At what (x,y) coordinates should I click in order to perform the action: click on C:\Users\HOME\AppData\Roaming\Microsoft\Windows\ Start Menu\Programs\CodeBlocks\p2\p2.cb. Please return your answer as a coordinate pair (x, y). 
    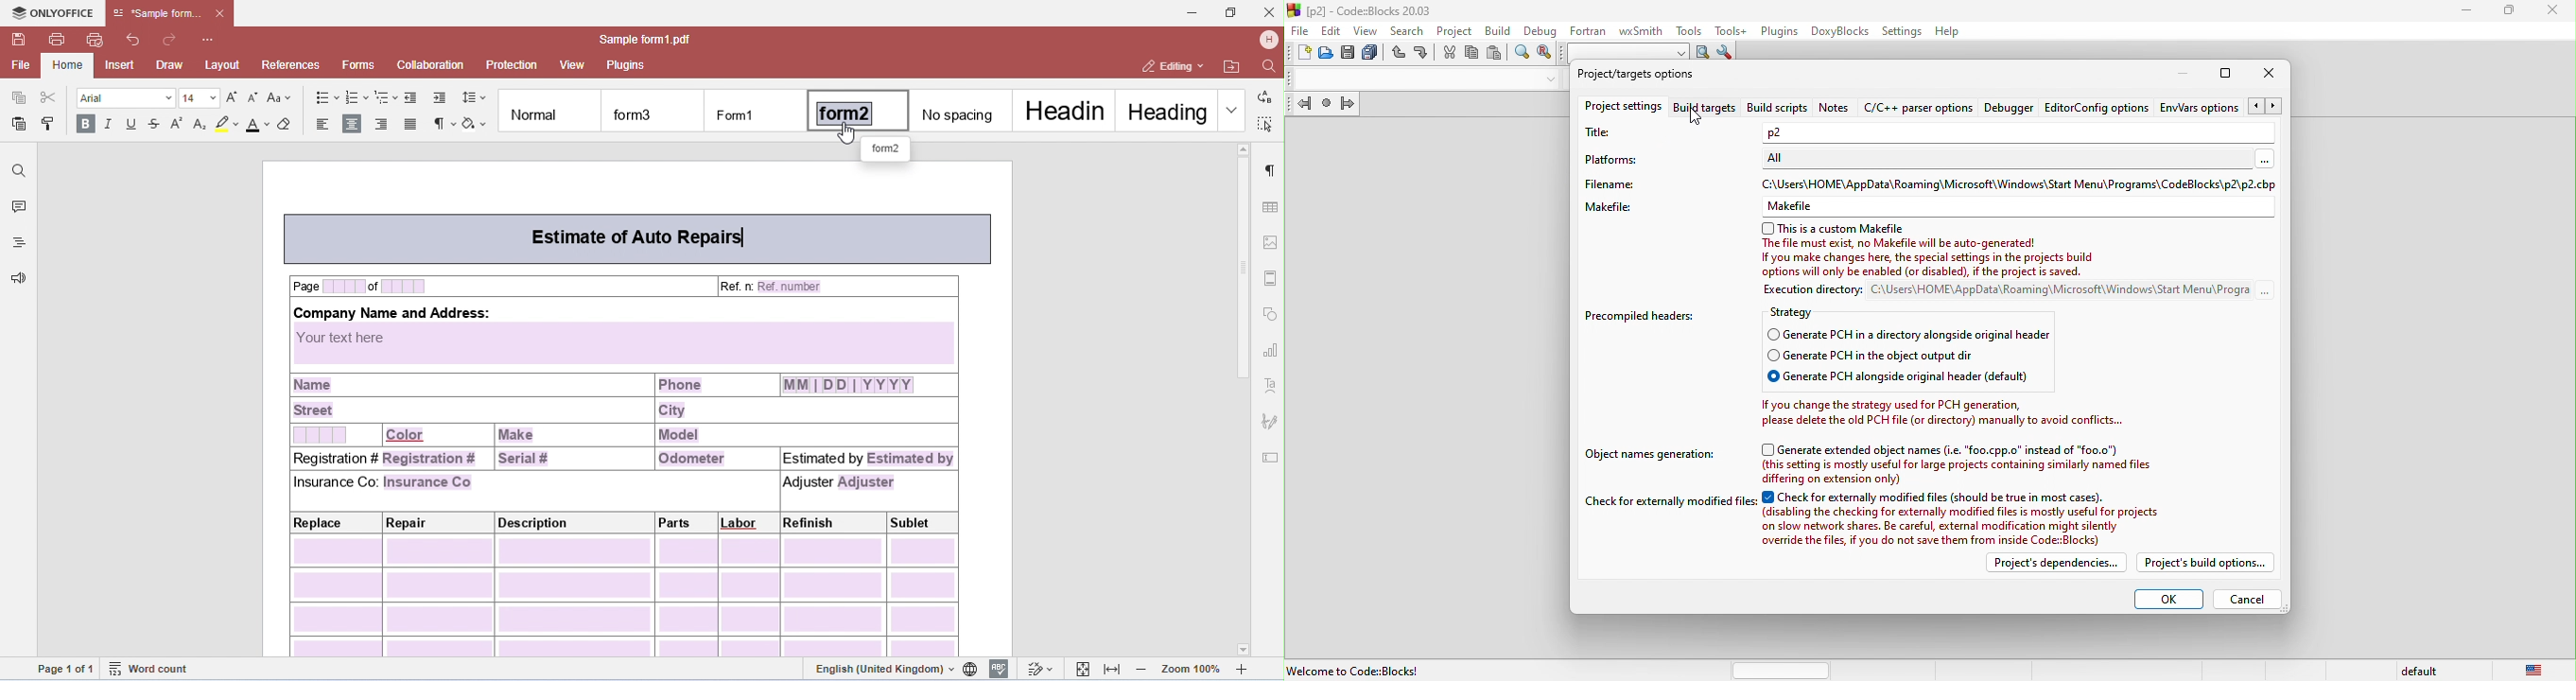
    Looking at the image, I should click on (2015, 185).